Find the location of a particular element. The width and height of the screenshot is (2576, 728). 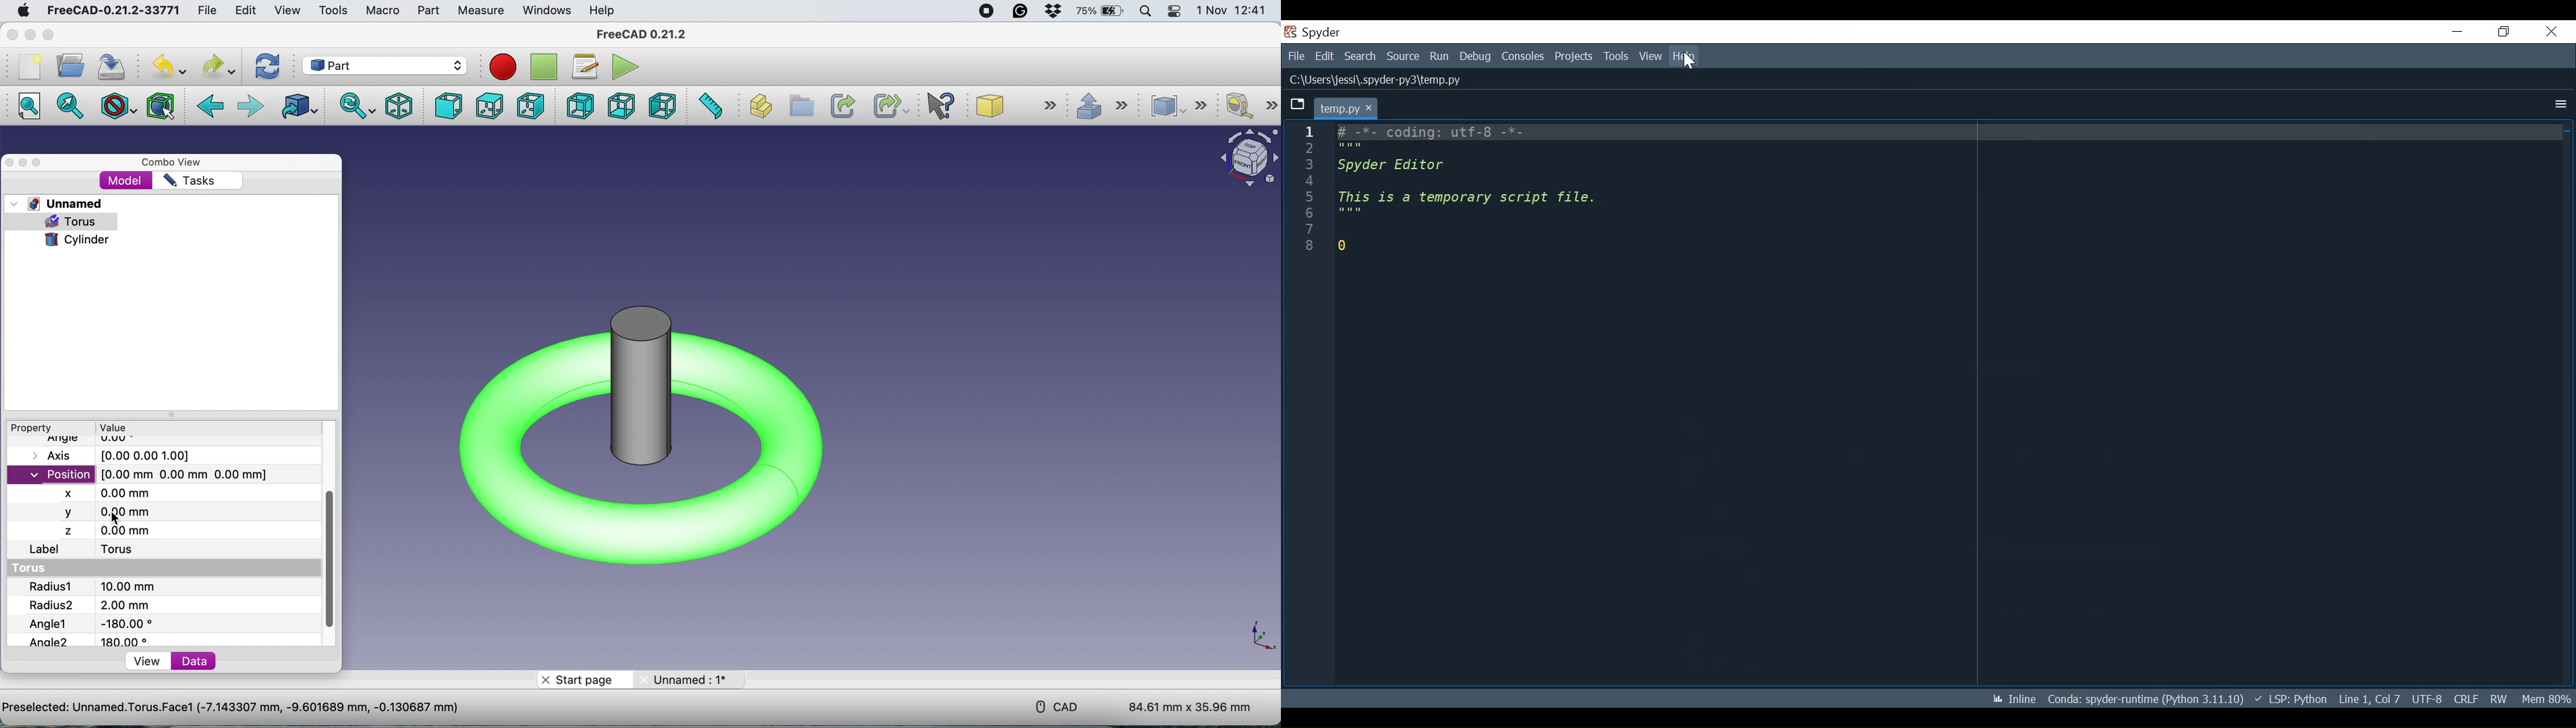

model is located at coordinates (127, 182).